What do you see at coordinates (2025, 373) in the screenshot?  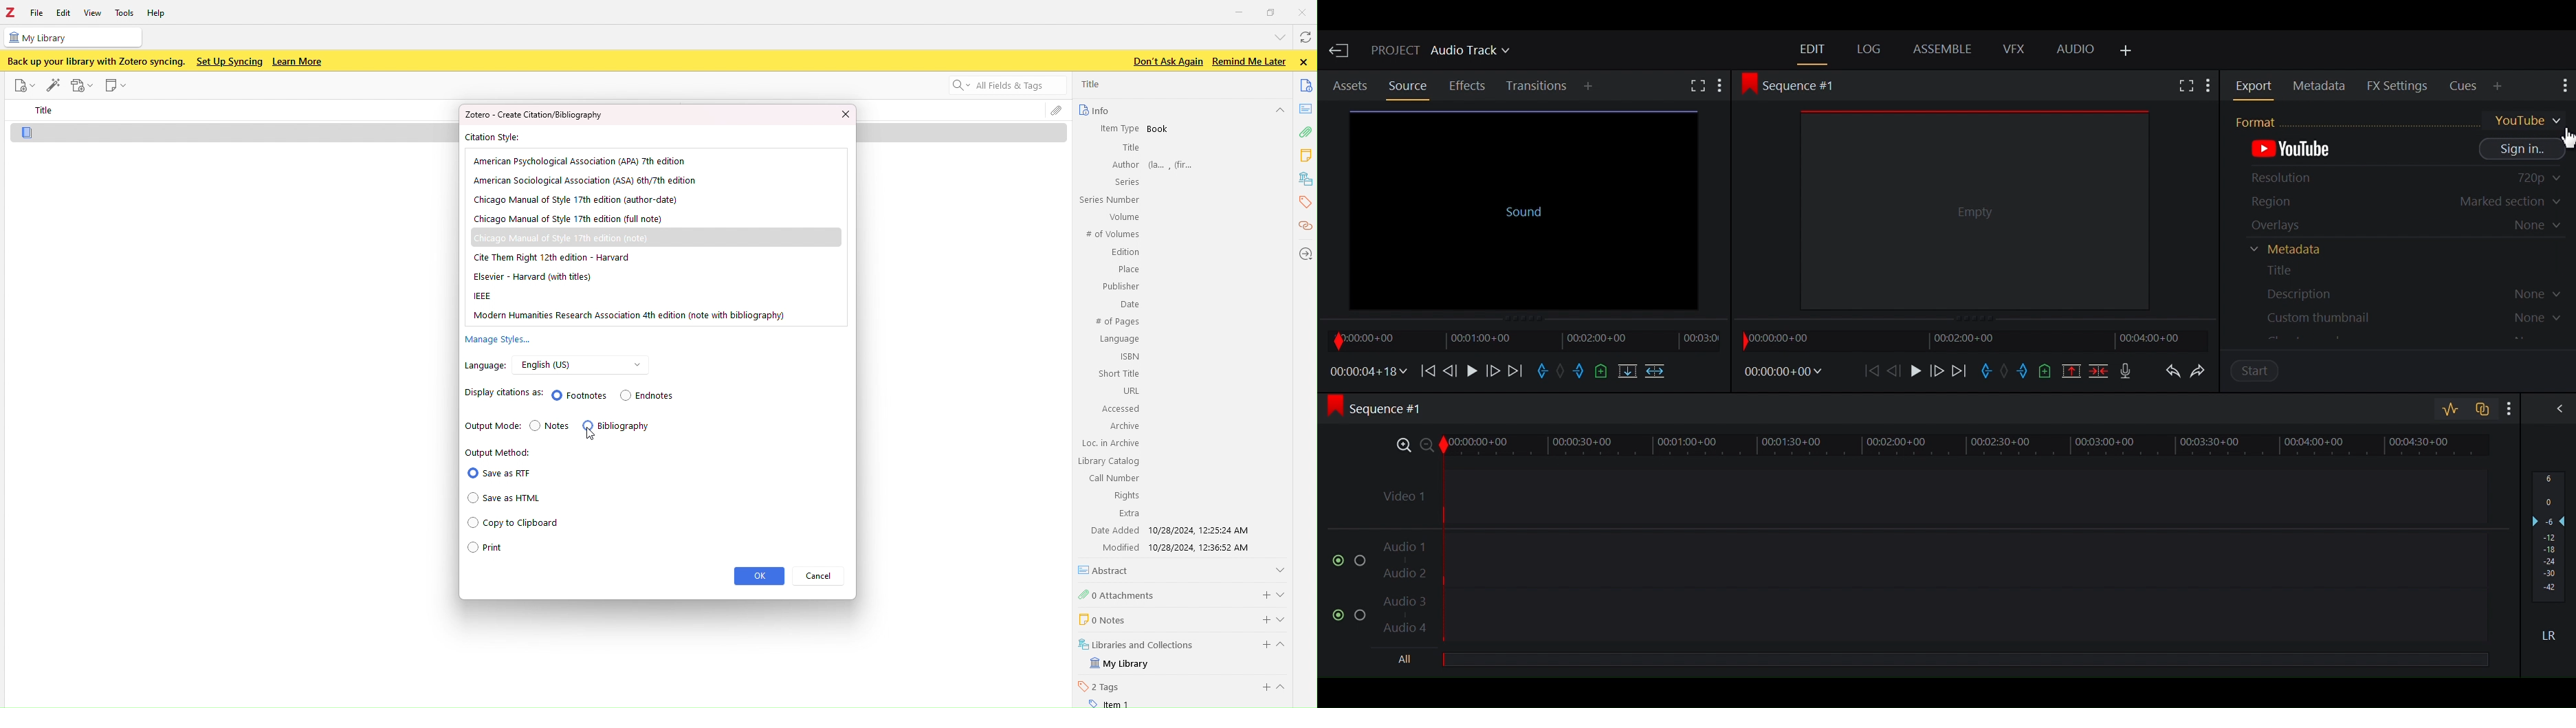 I see `Mark out` at bounding box center [2025, 373].